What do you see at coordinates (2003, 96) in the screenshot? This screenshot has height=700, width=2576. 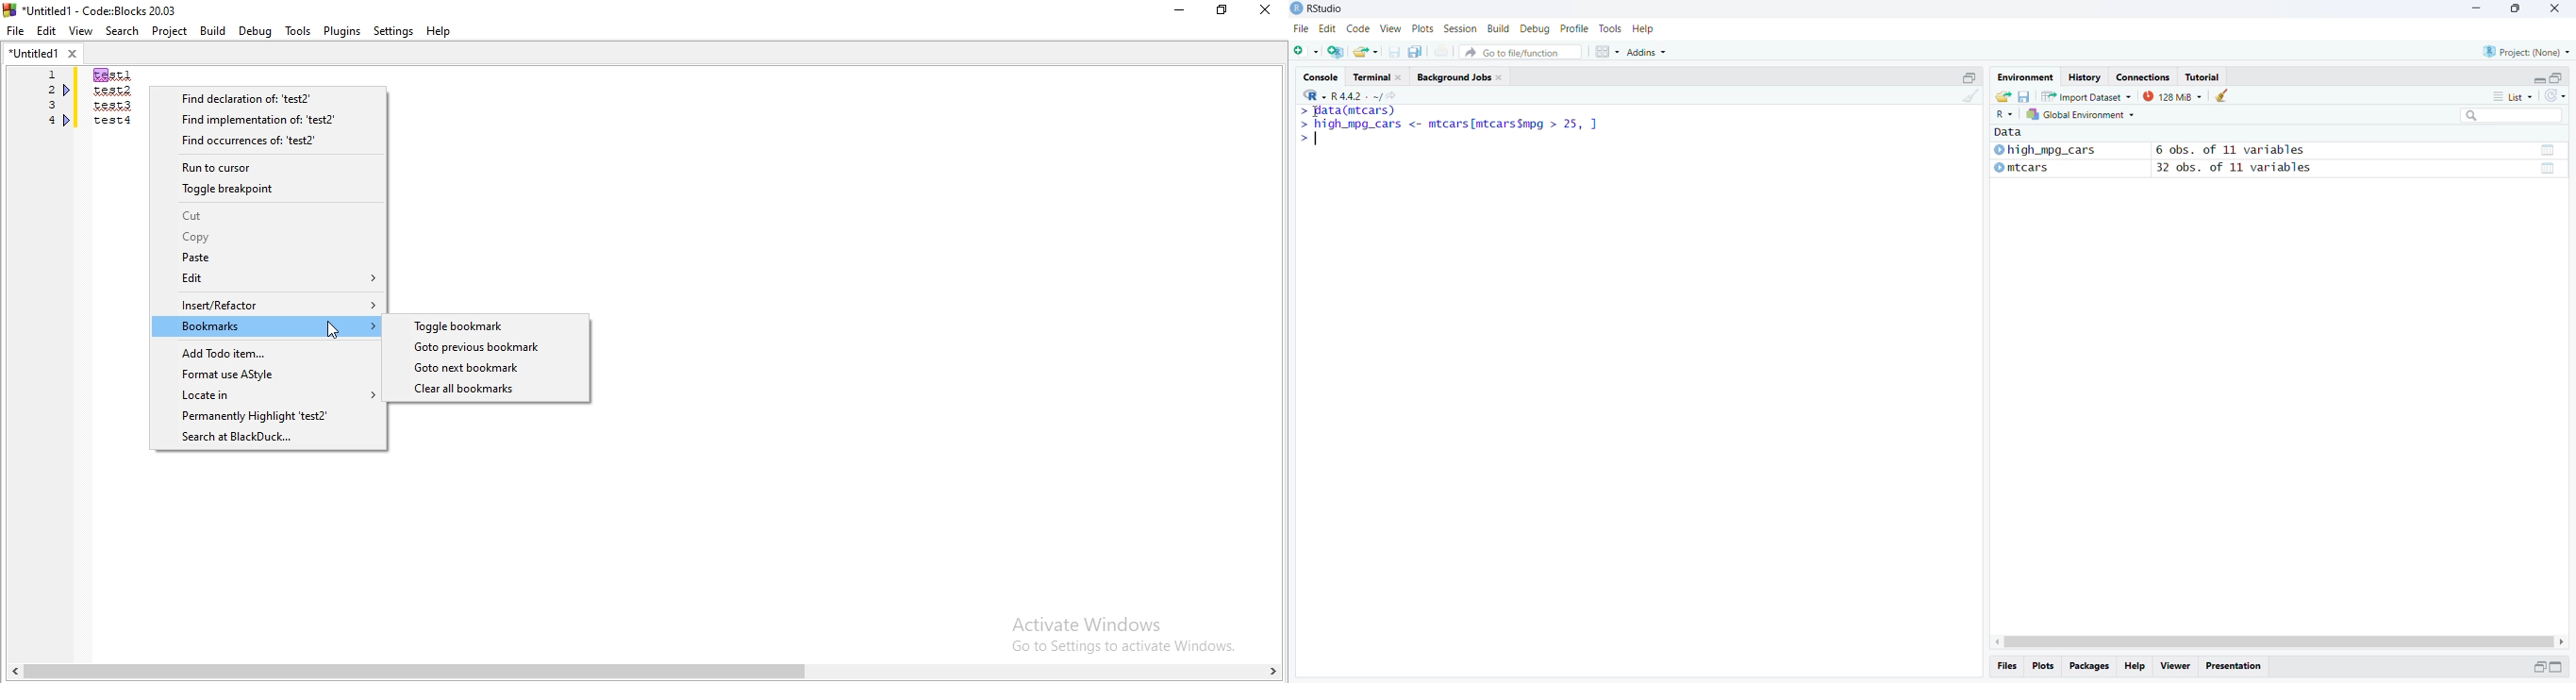 I see `load workspace` at bounding box center [2003, 96].